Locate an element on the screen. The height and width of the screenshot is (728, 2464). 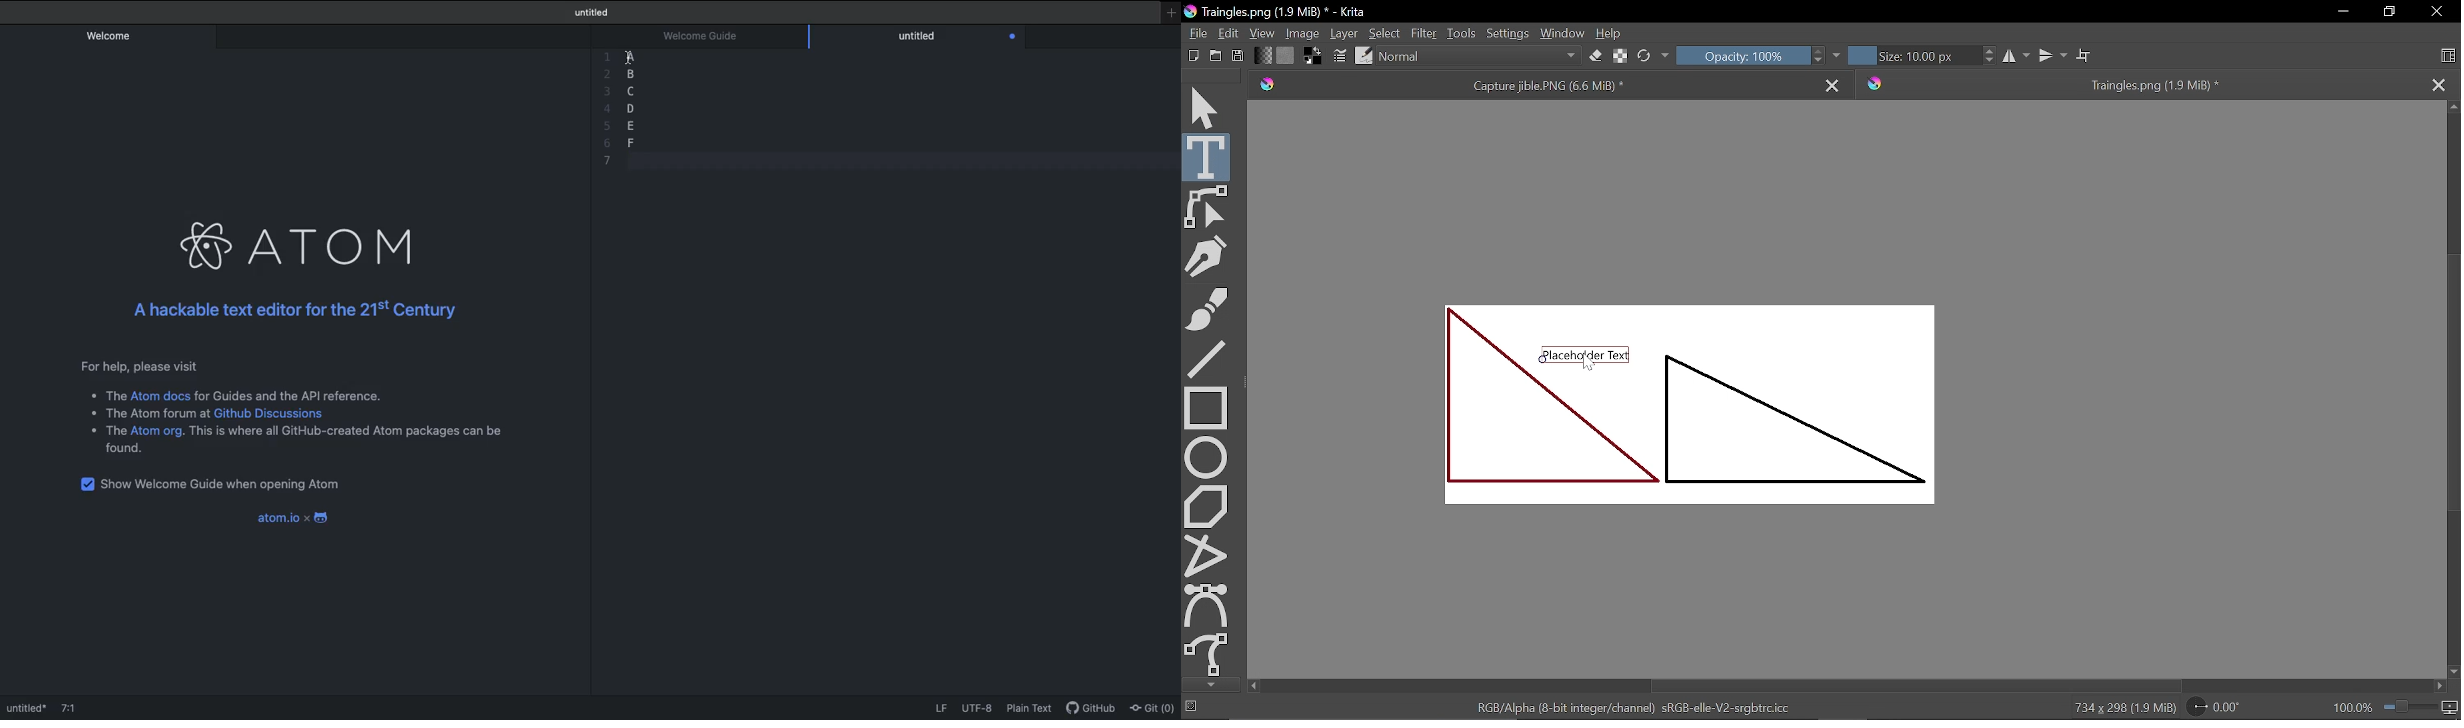
Preserve Alpha is located at coordinates (1621, 54).